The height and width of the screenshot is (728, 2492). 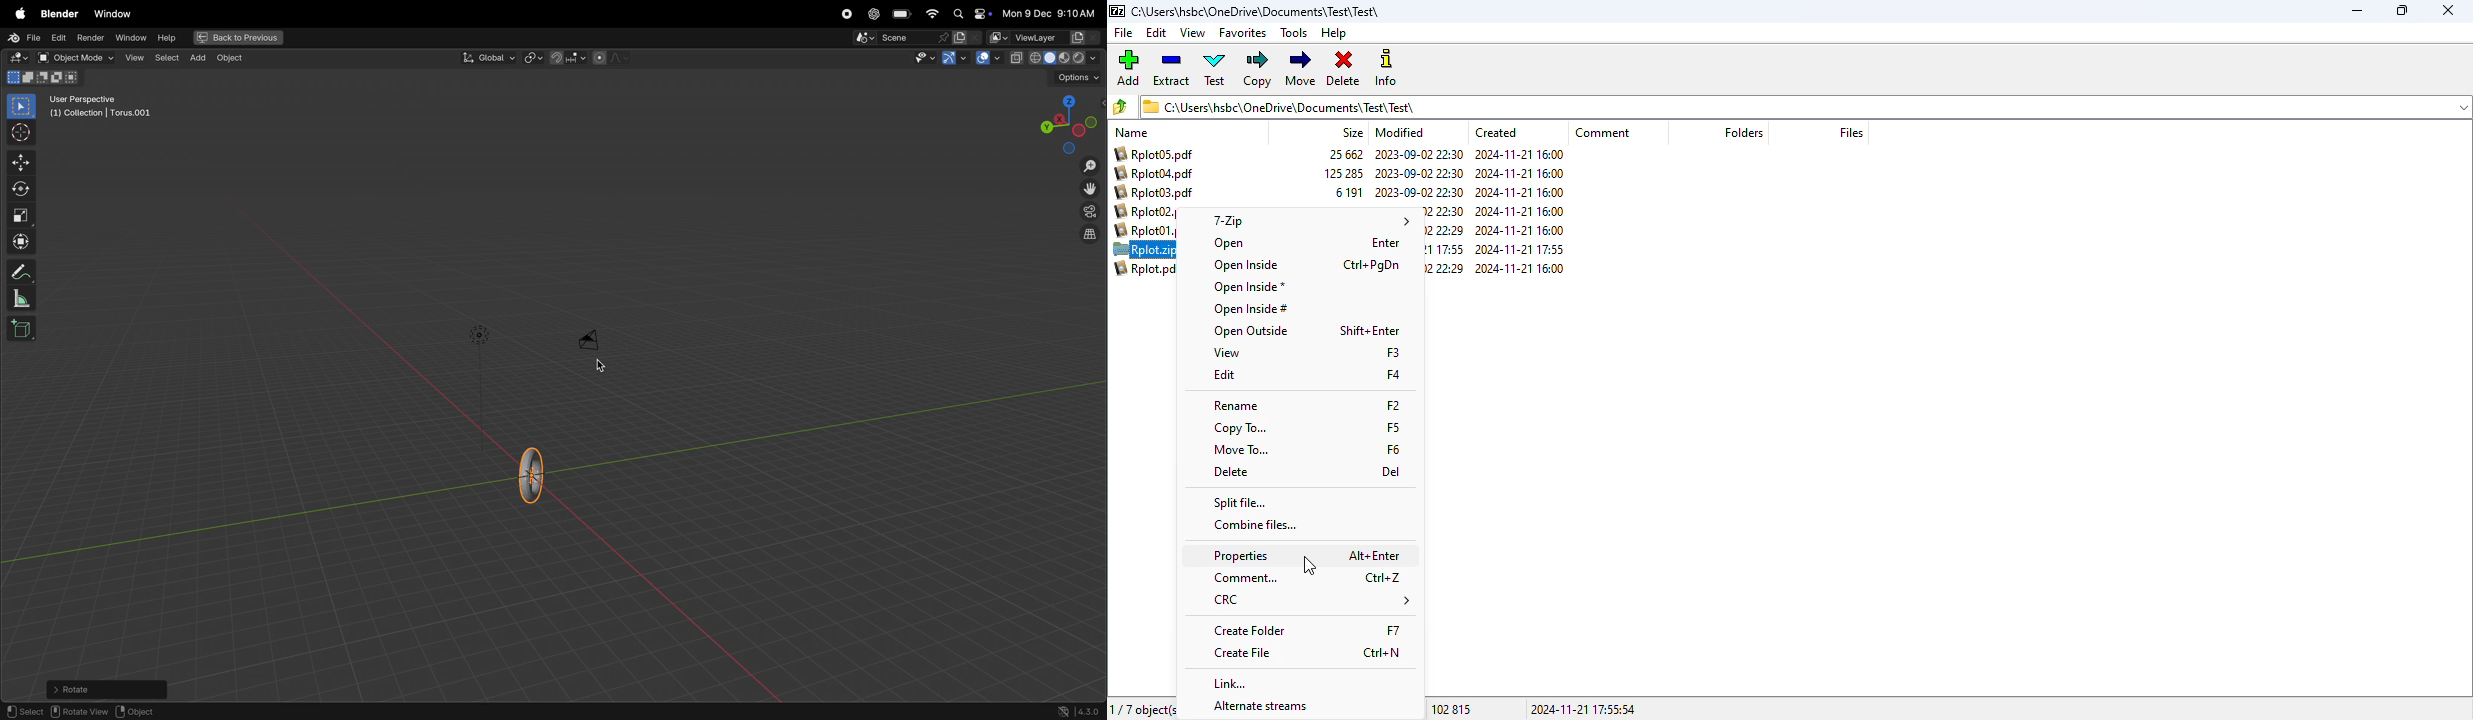 What do you see at coordinates (130, 38) in the screenshot?
I see `window` at bounding box center [130, 38].